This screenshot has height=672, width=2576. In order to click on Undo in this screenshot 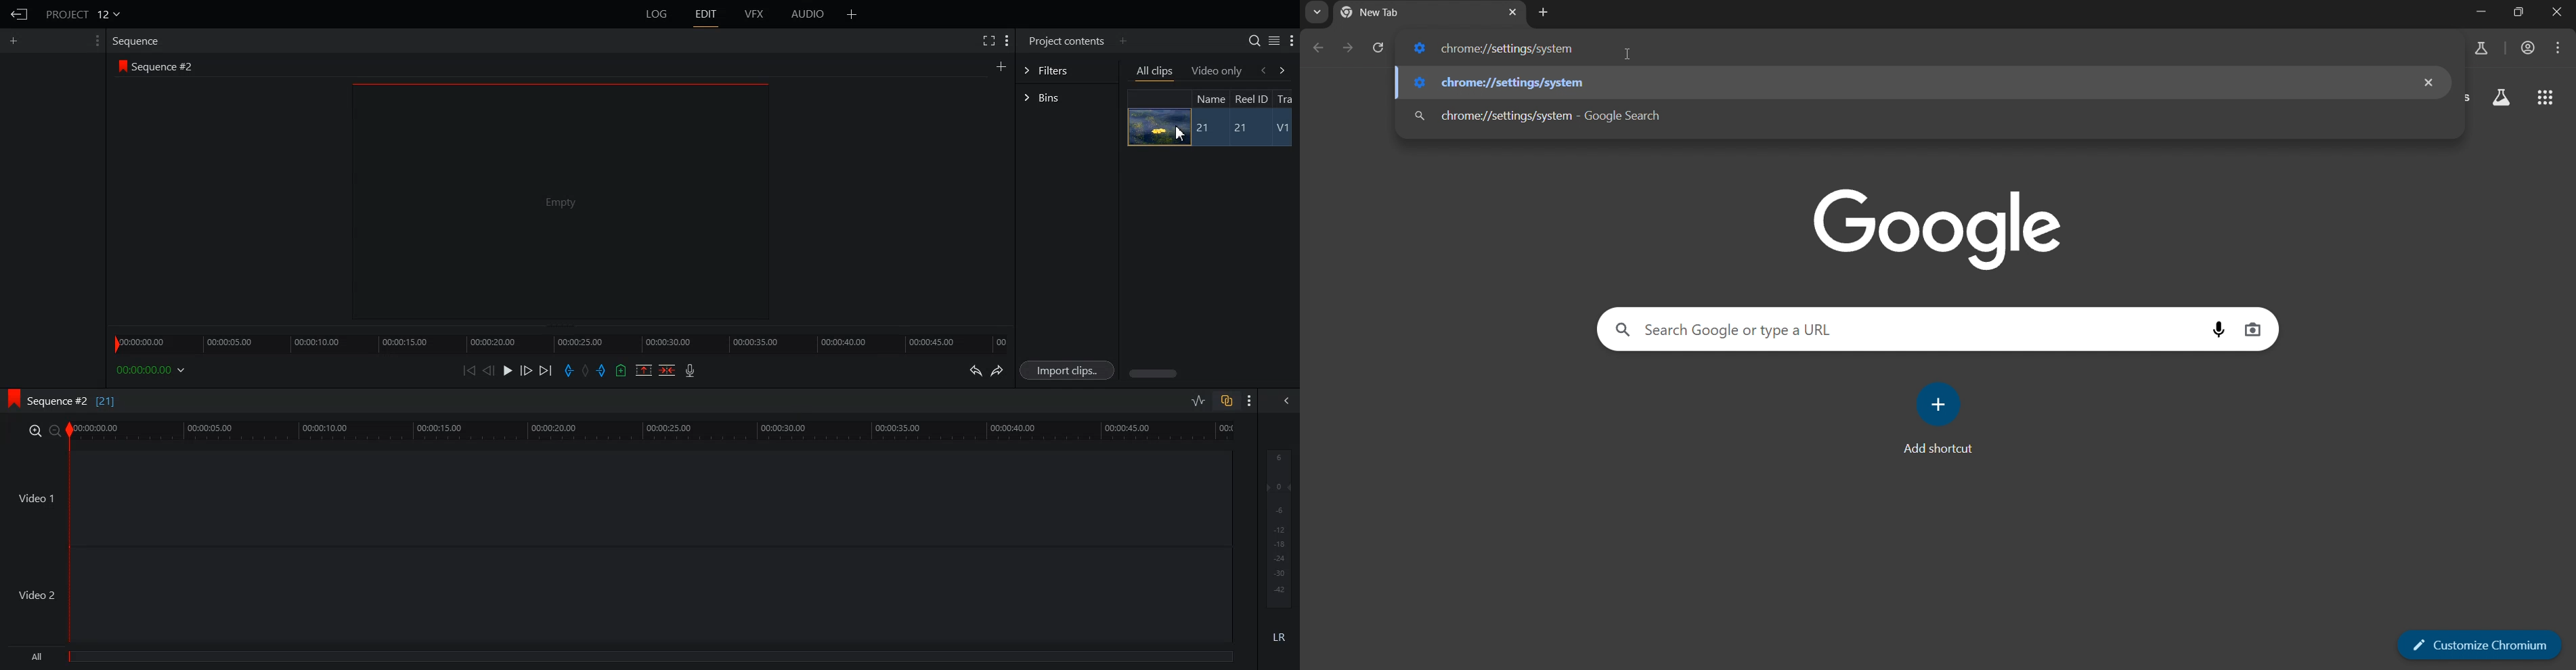, I will do `click(974, 371)`.